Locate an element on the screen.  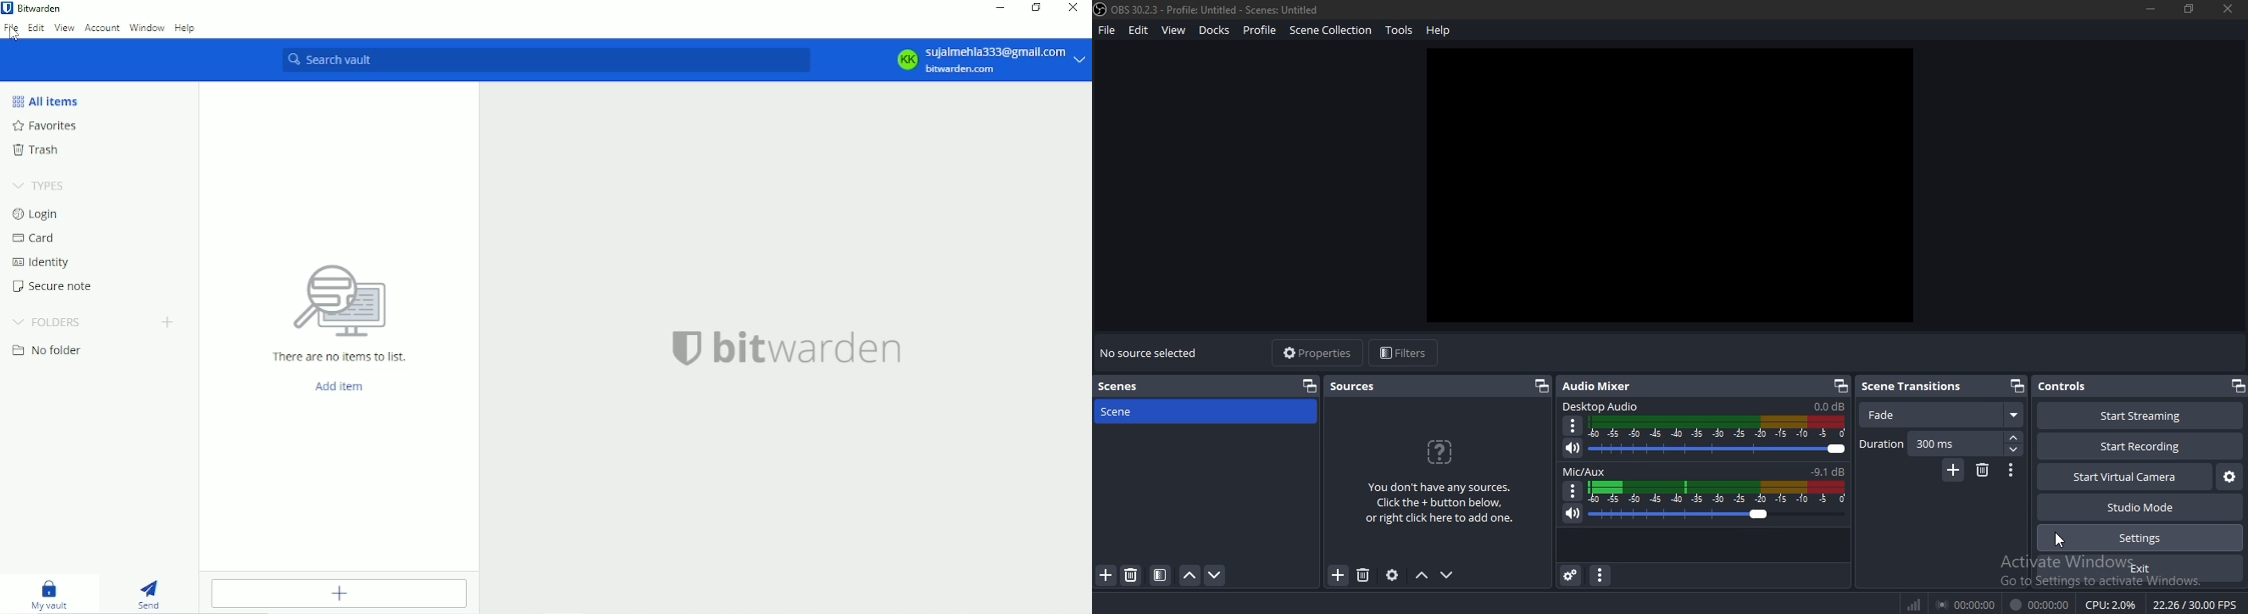
Add item is located at coordinates (335, 387).